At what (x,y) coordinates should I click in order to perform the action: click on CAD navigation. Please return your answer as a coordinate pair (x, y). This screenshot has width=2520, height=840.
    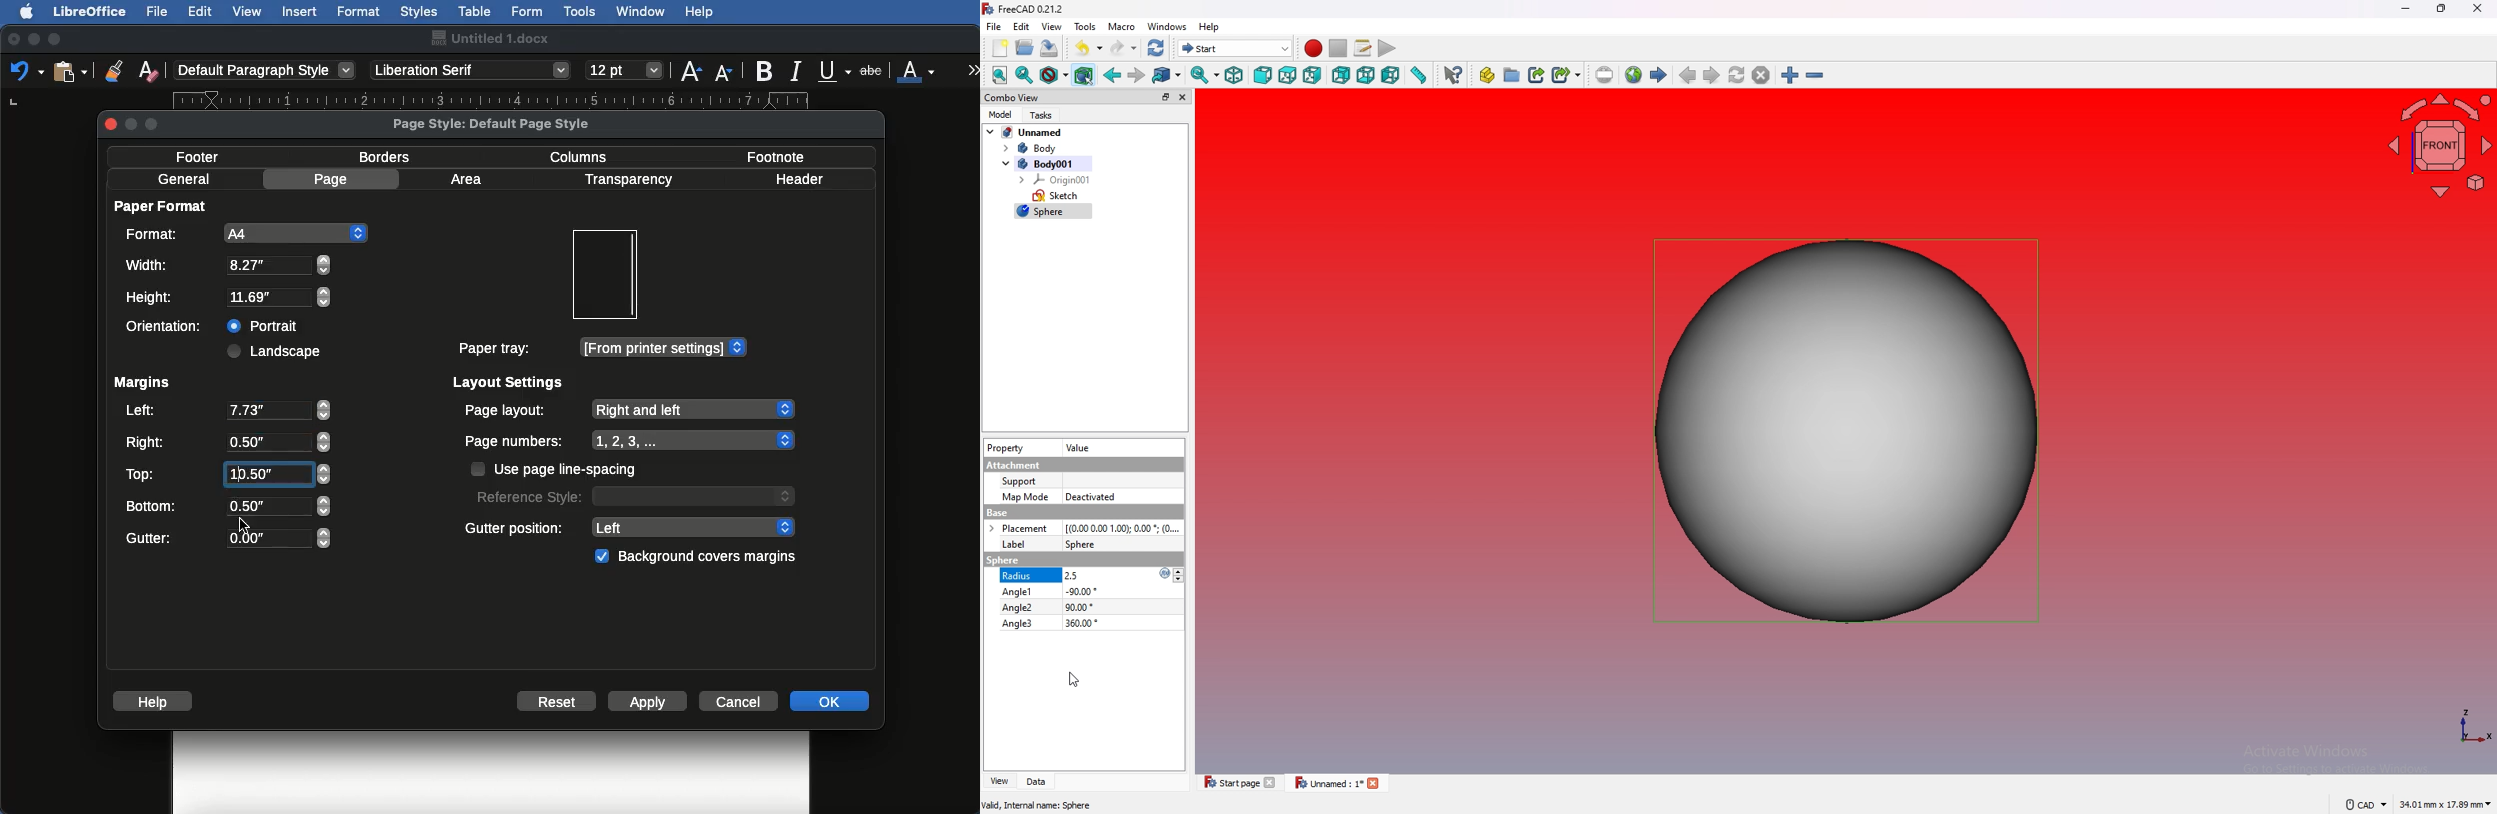
    Looking at the image, I should click on (2365, 804).